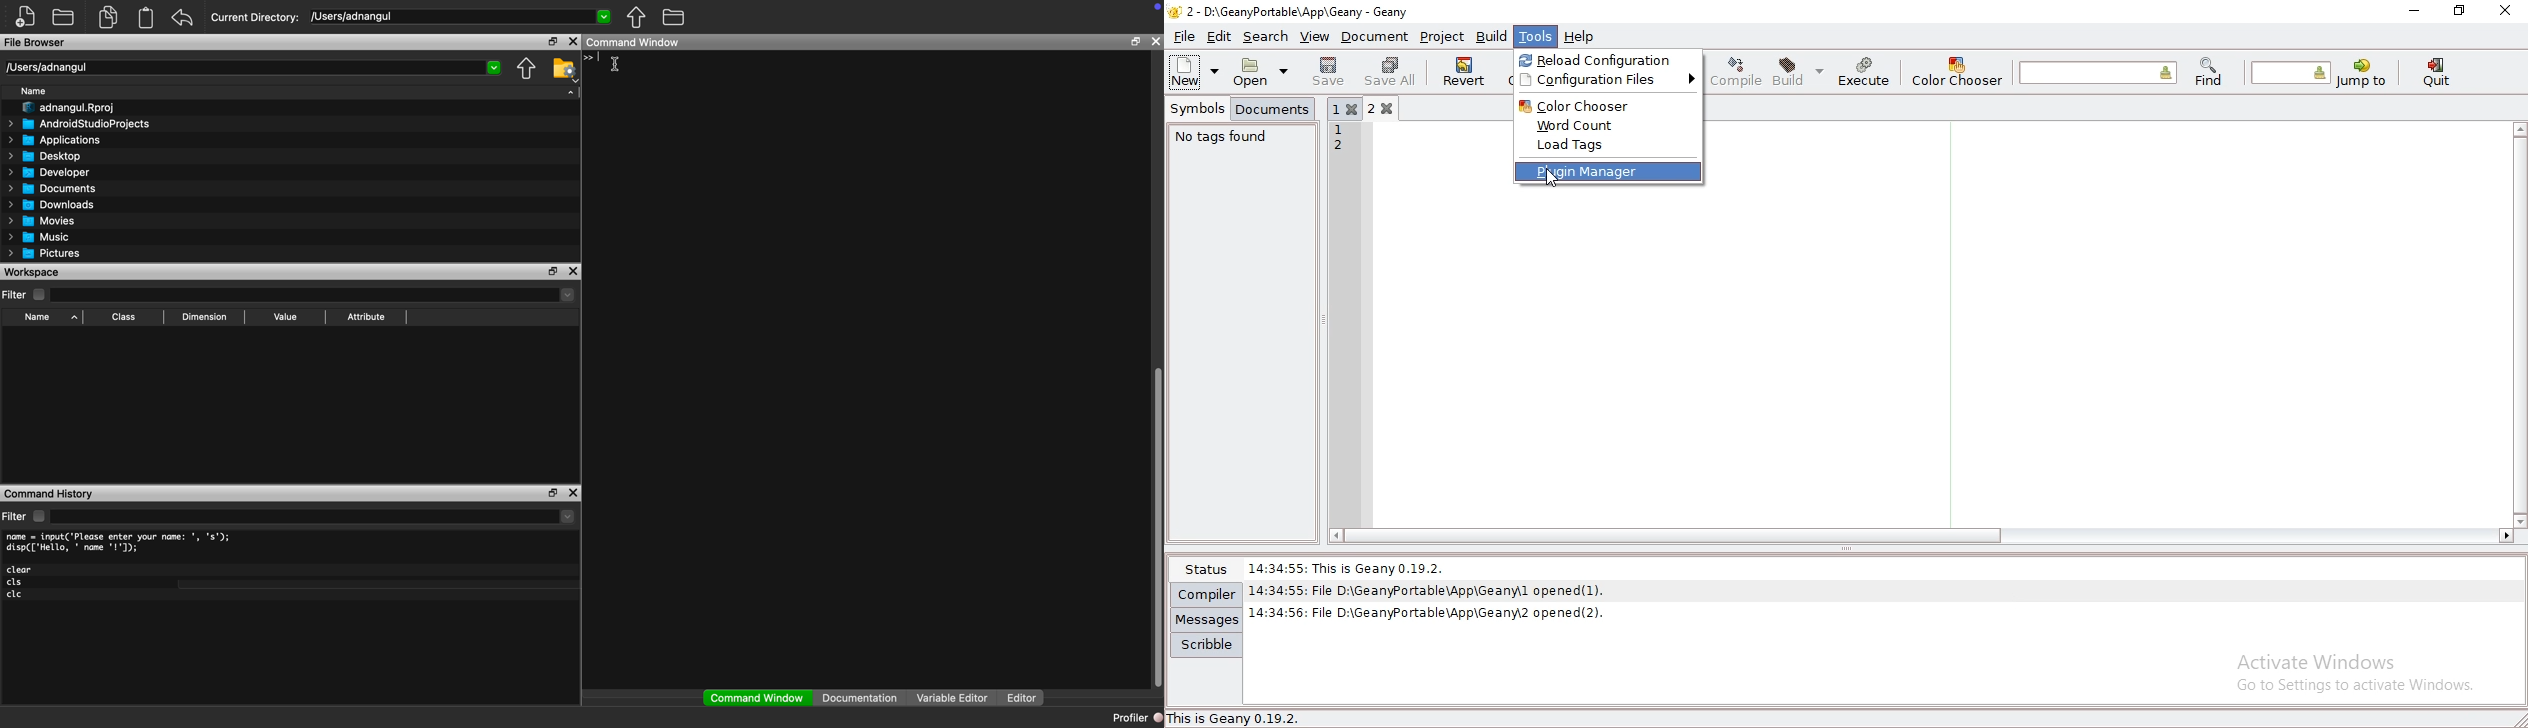  I want to click on New file, so click(25, 16).